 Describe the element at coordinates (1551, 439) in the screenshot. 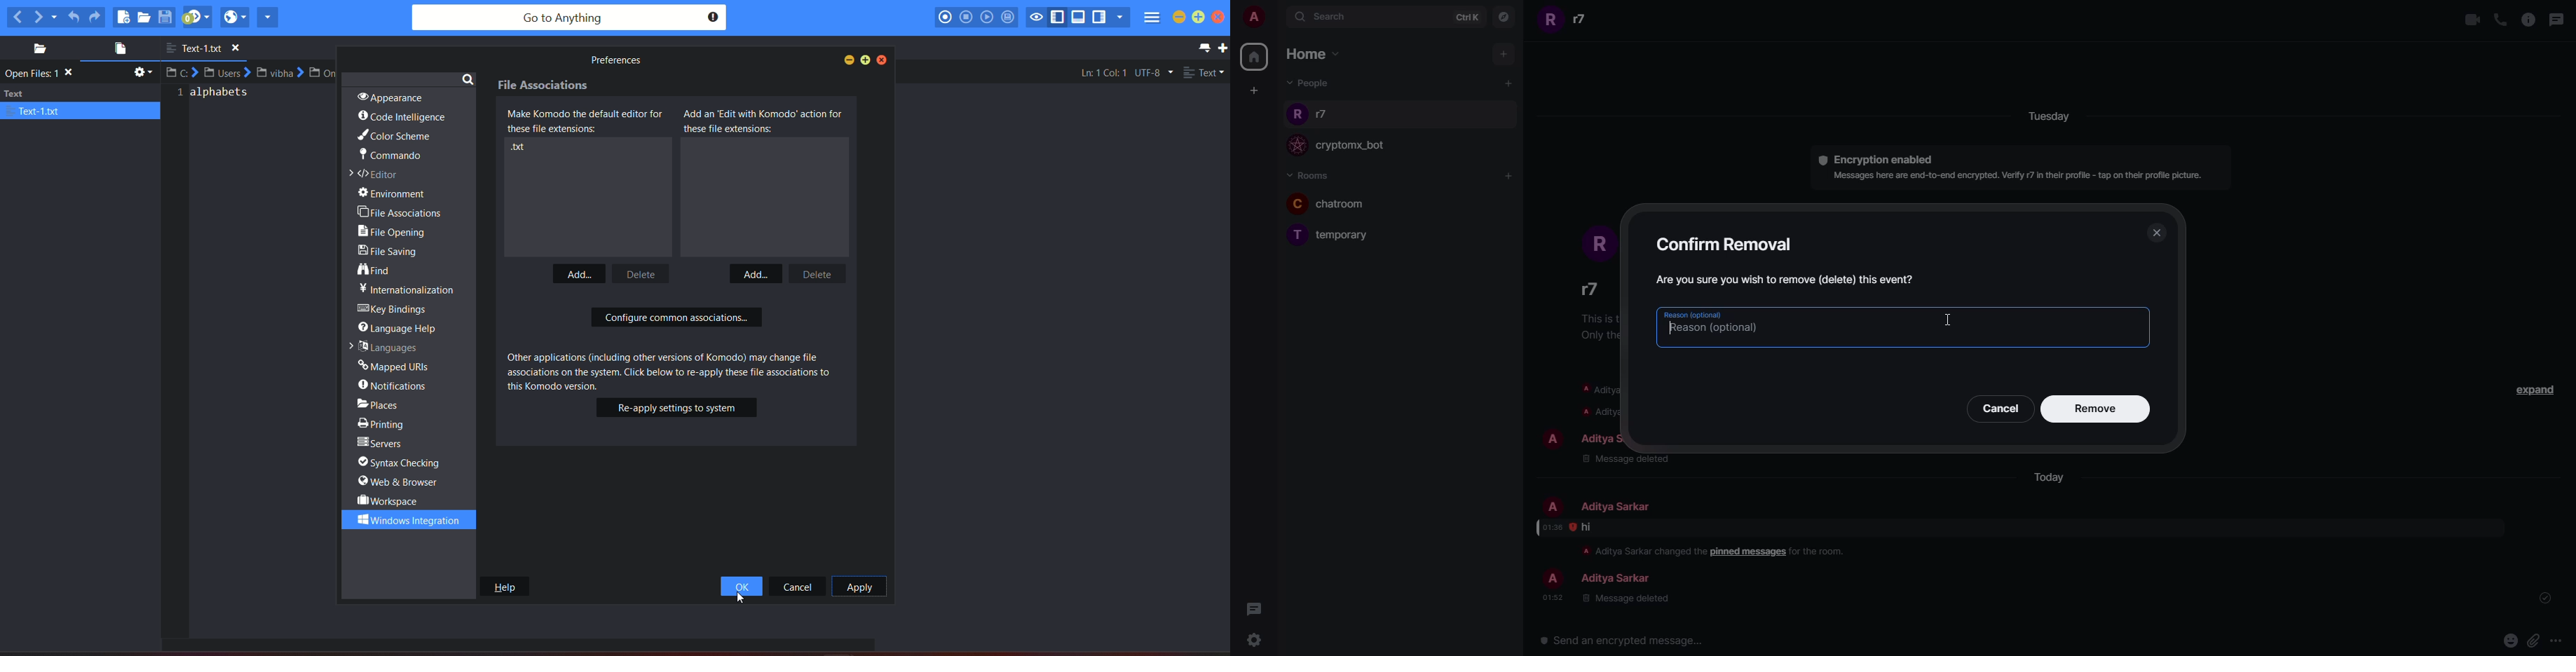

I see `profile` at that location.